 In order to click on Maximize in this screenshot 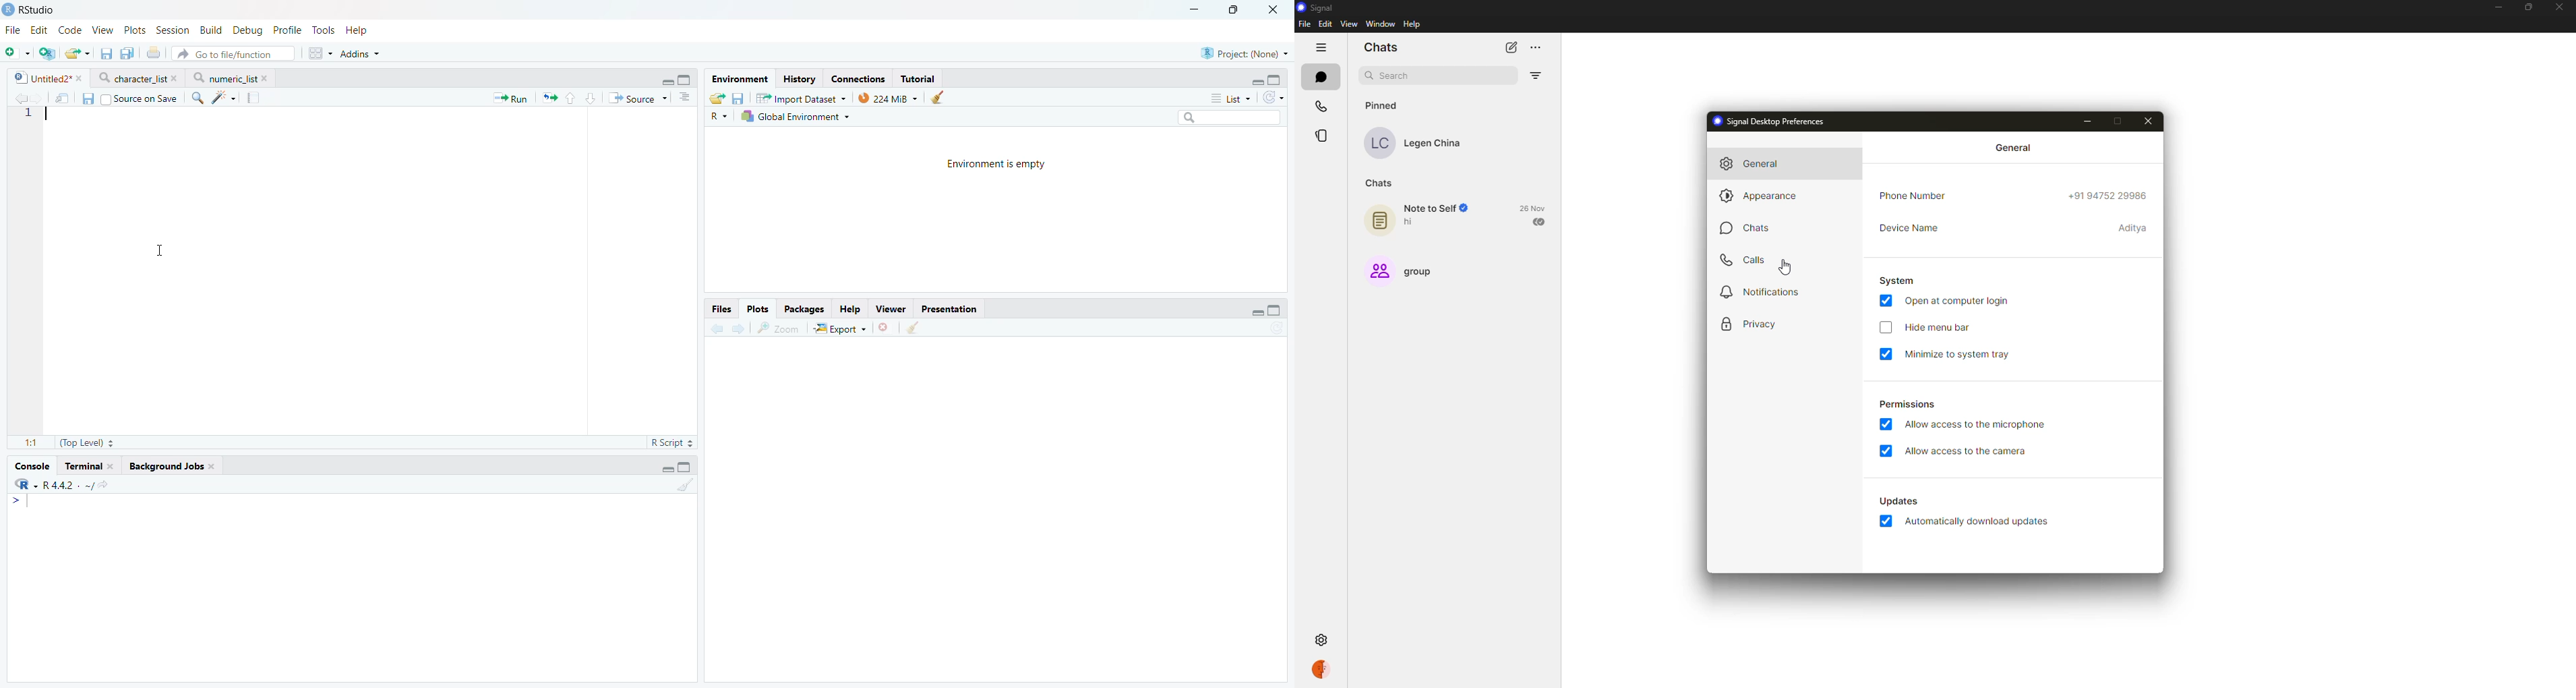, I will do `click(1240, 9)`.